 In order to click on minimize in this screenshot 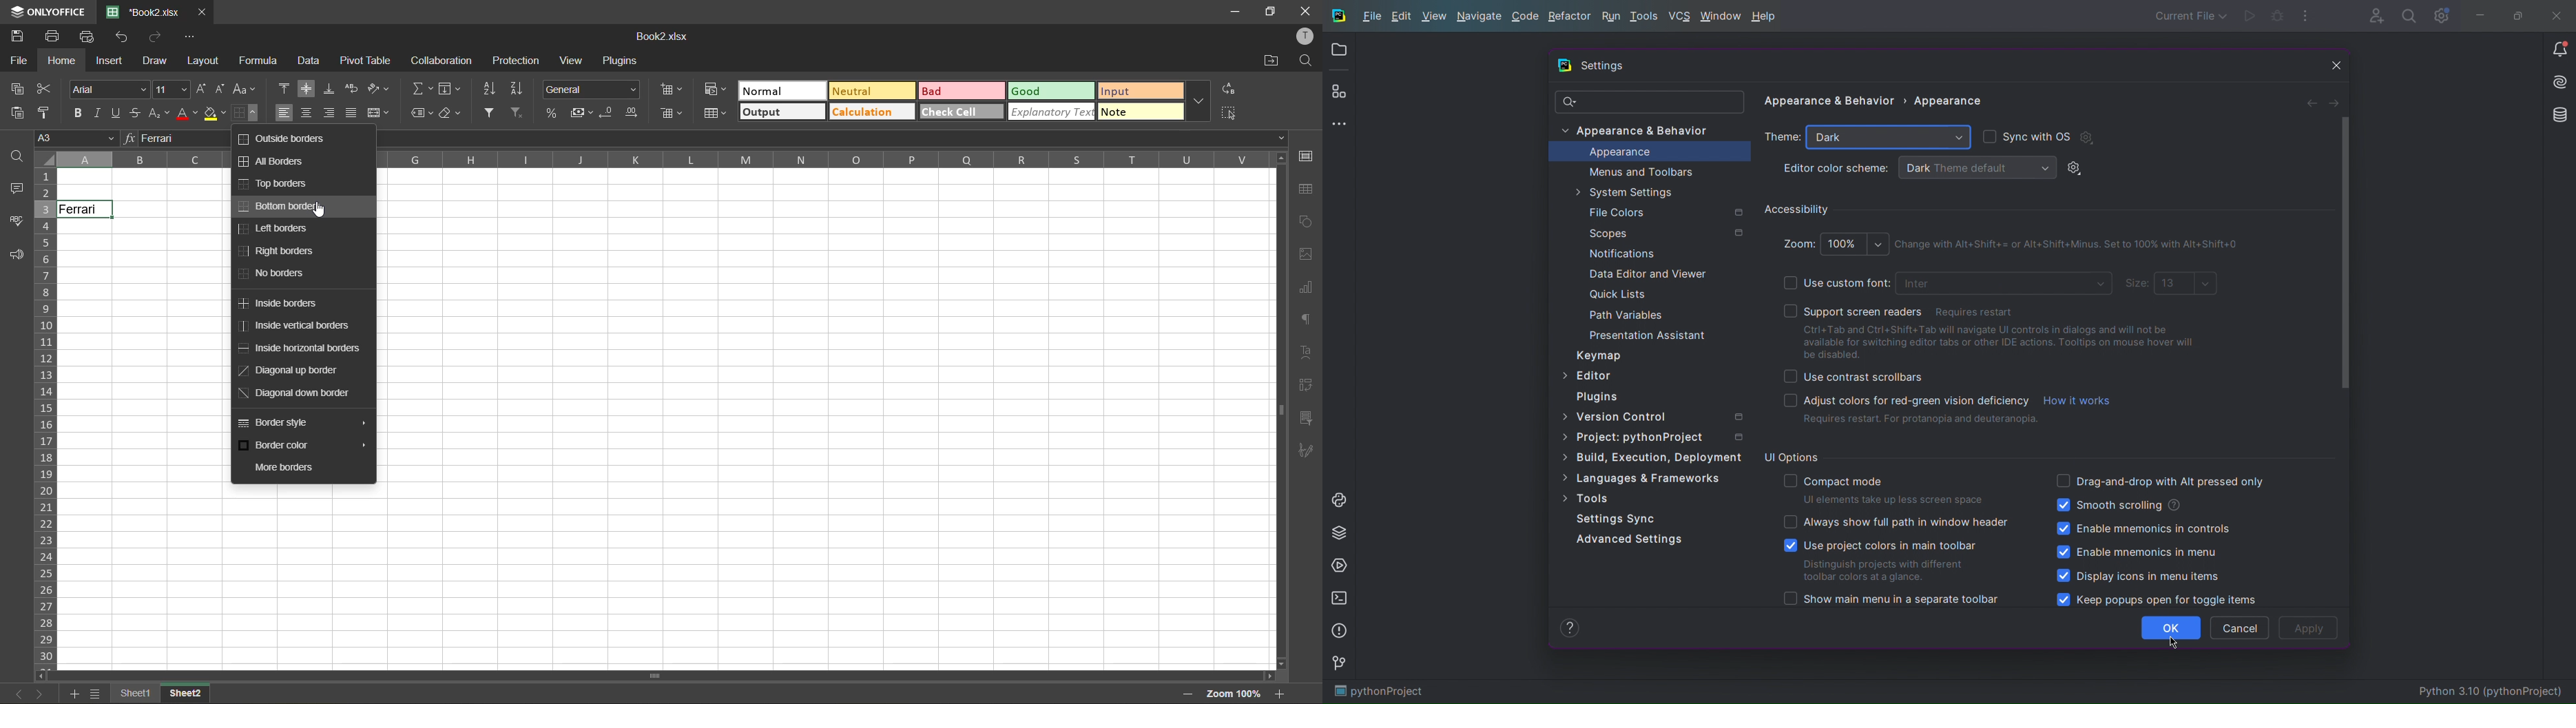, I will do `click(1236, 12)`.